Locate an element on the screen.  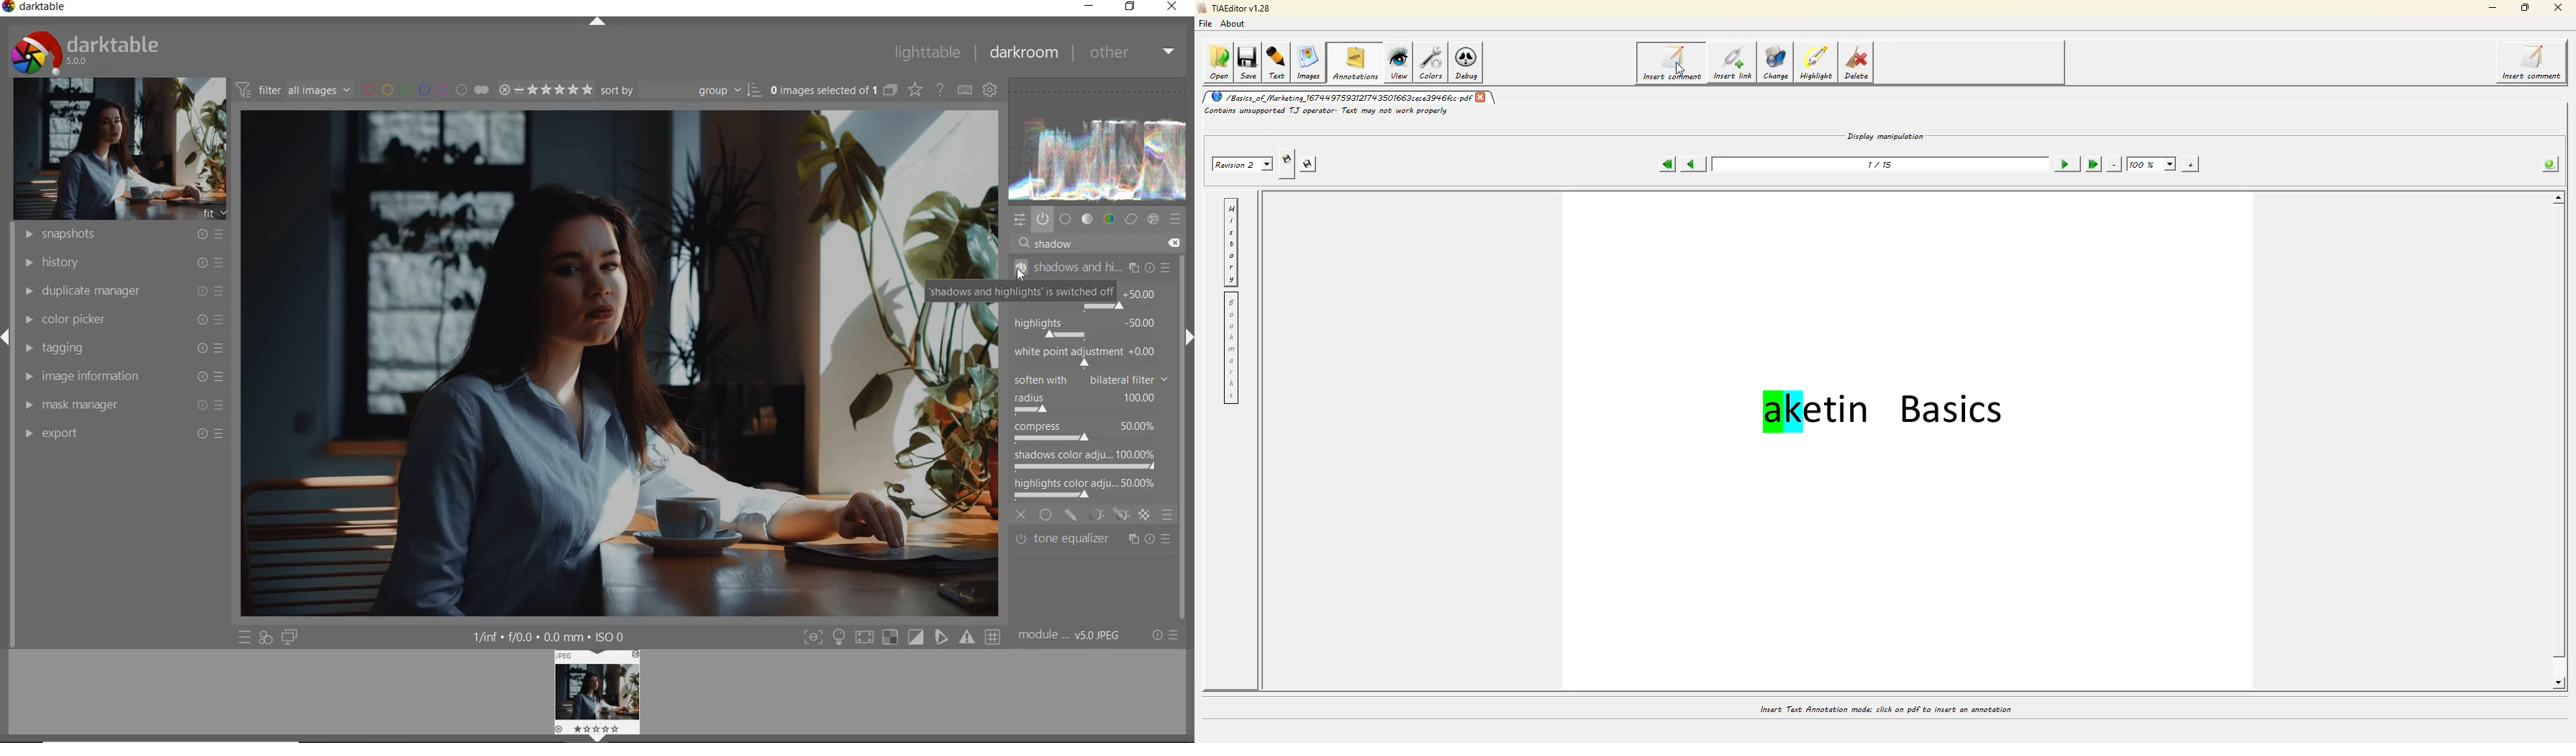
white point adjustment is located at coordinates (1084, 356).